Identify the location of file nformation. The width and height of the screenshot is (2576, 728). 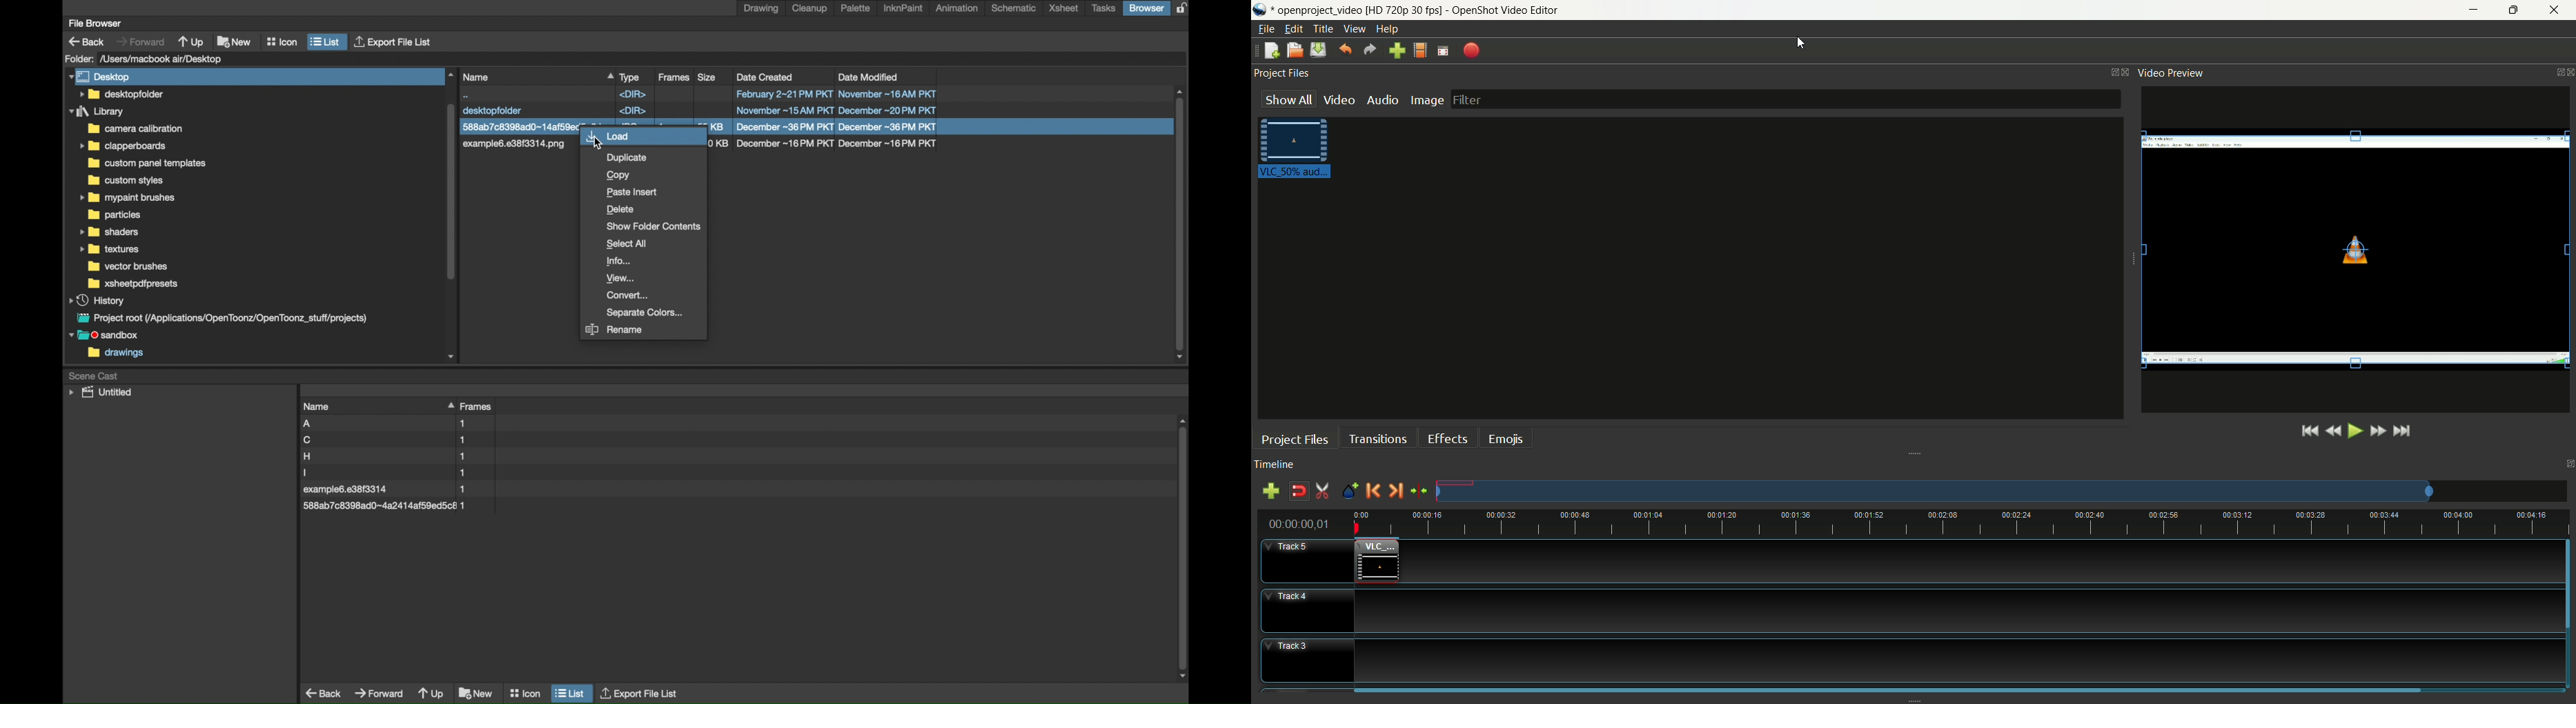
(824, 145).